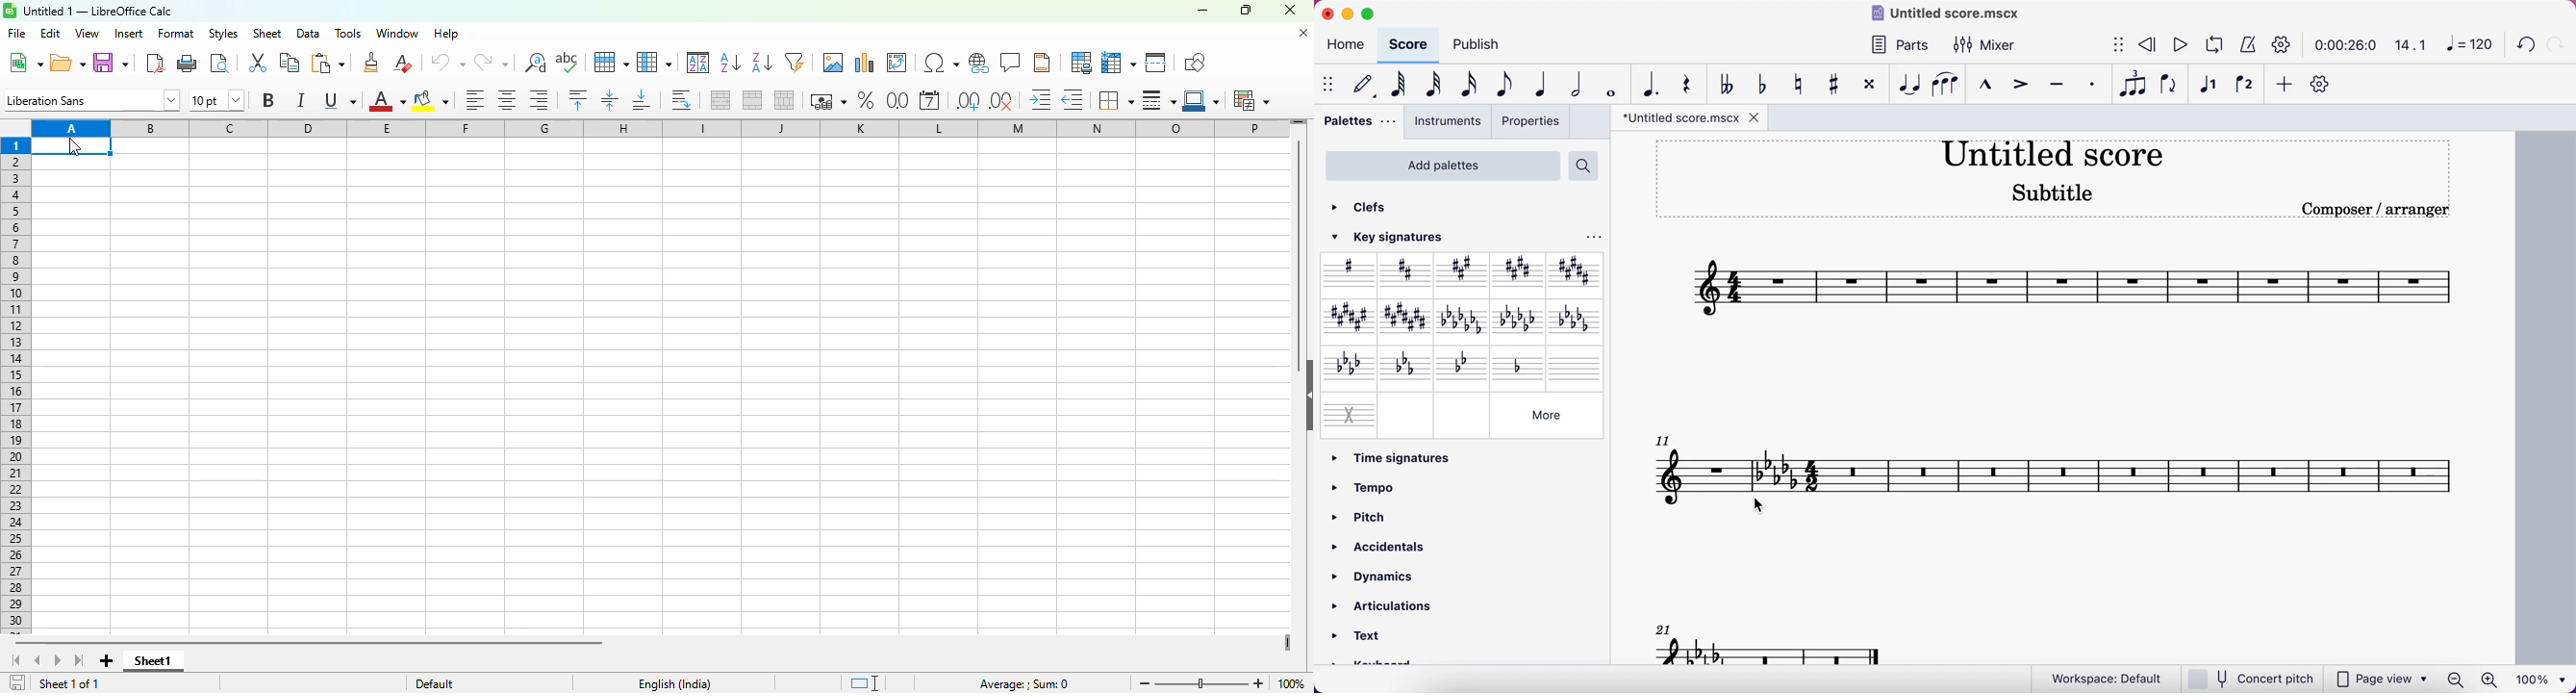  Describe the element at coordinates (1202, 682) in the screenshot. I see `zoom slider` at that location.